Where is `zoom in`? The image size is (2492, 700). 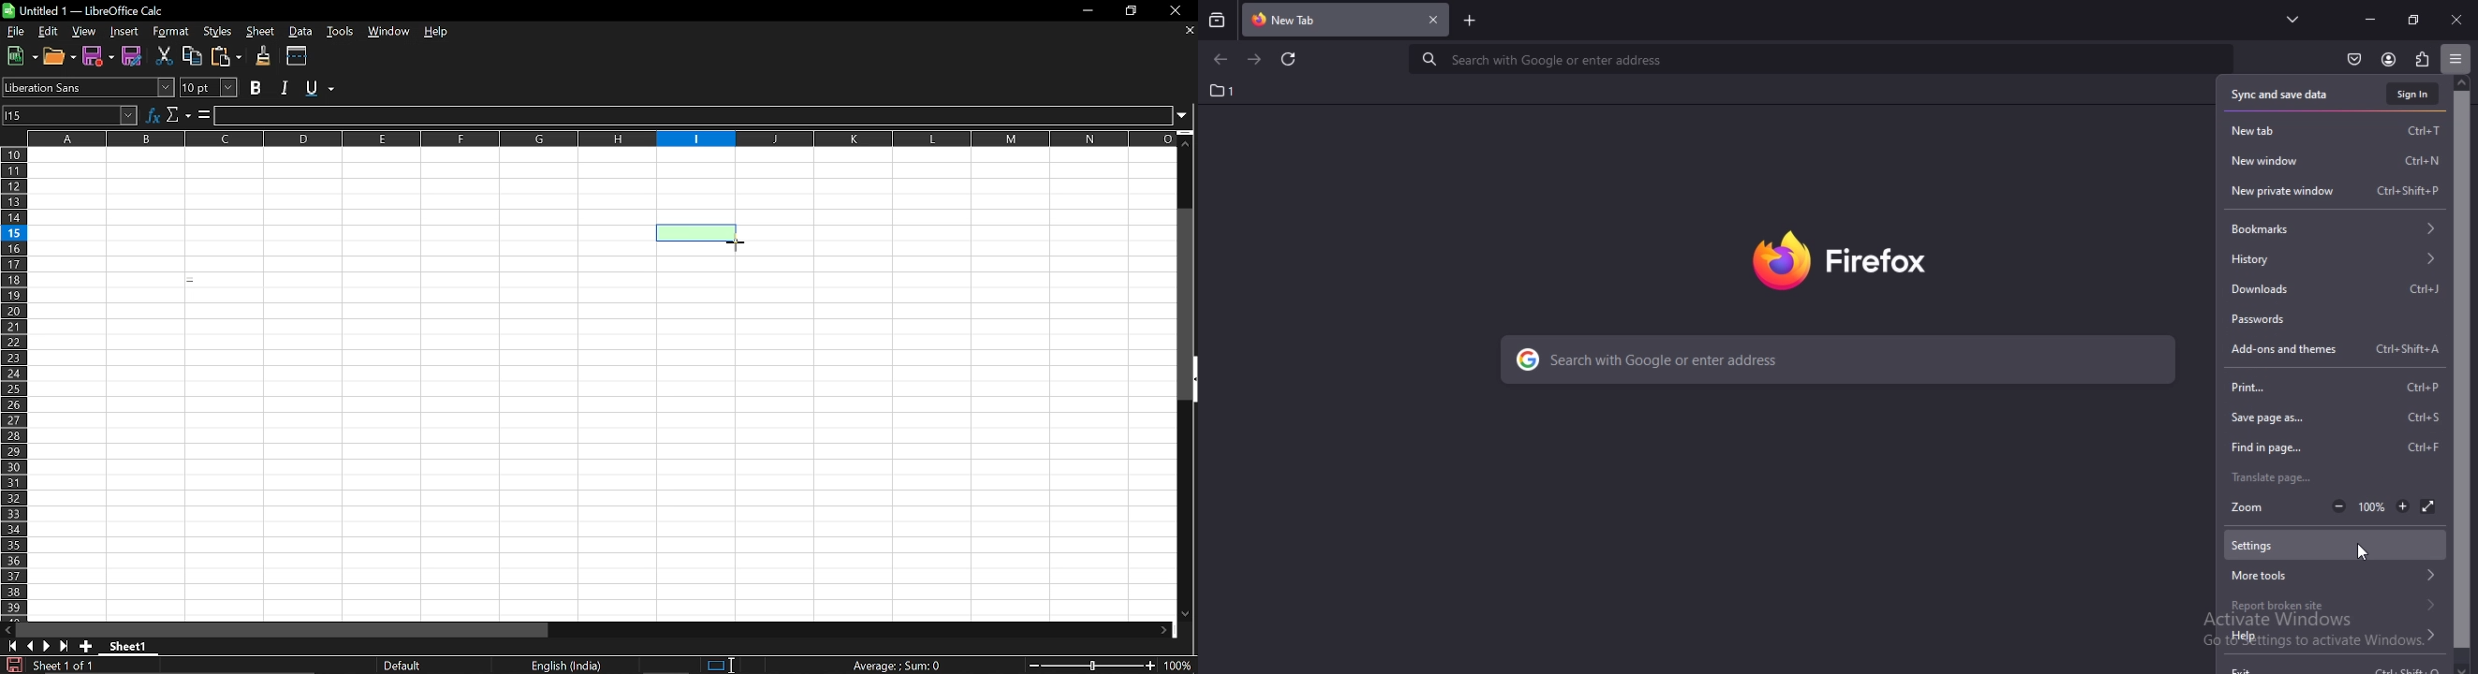
zoom in is located at coordinates (2400, 506).